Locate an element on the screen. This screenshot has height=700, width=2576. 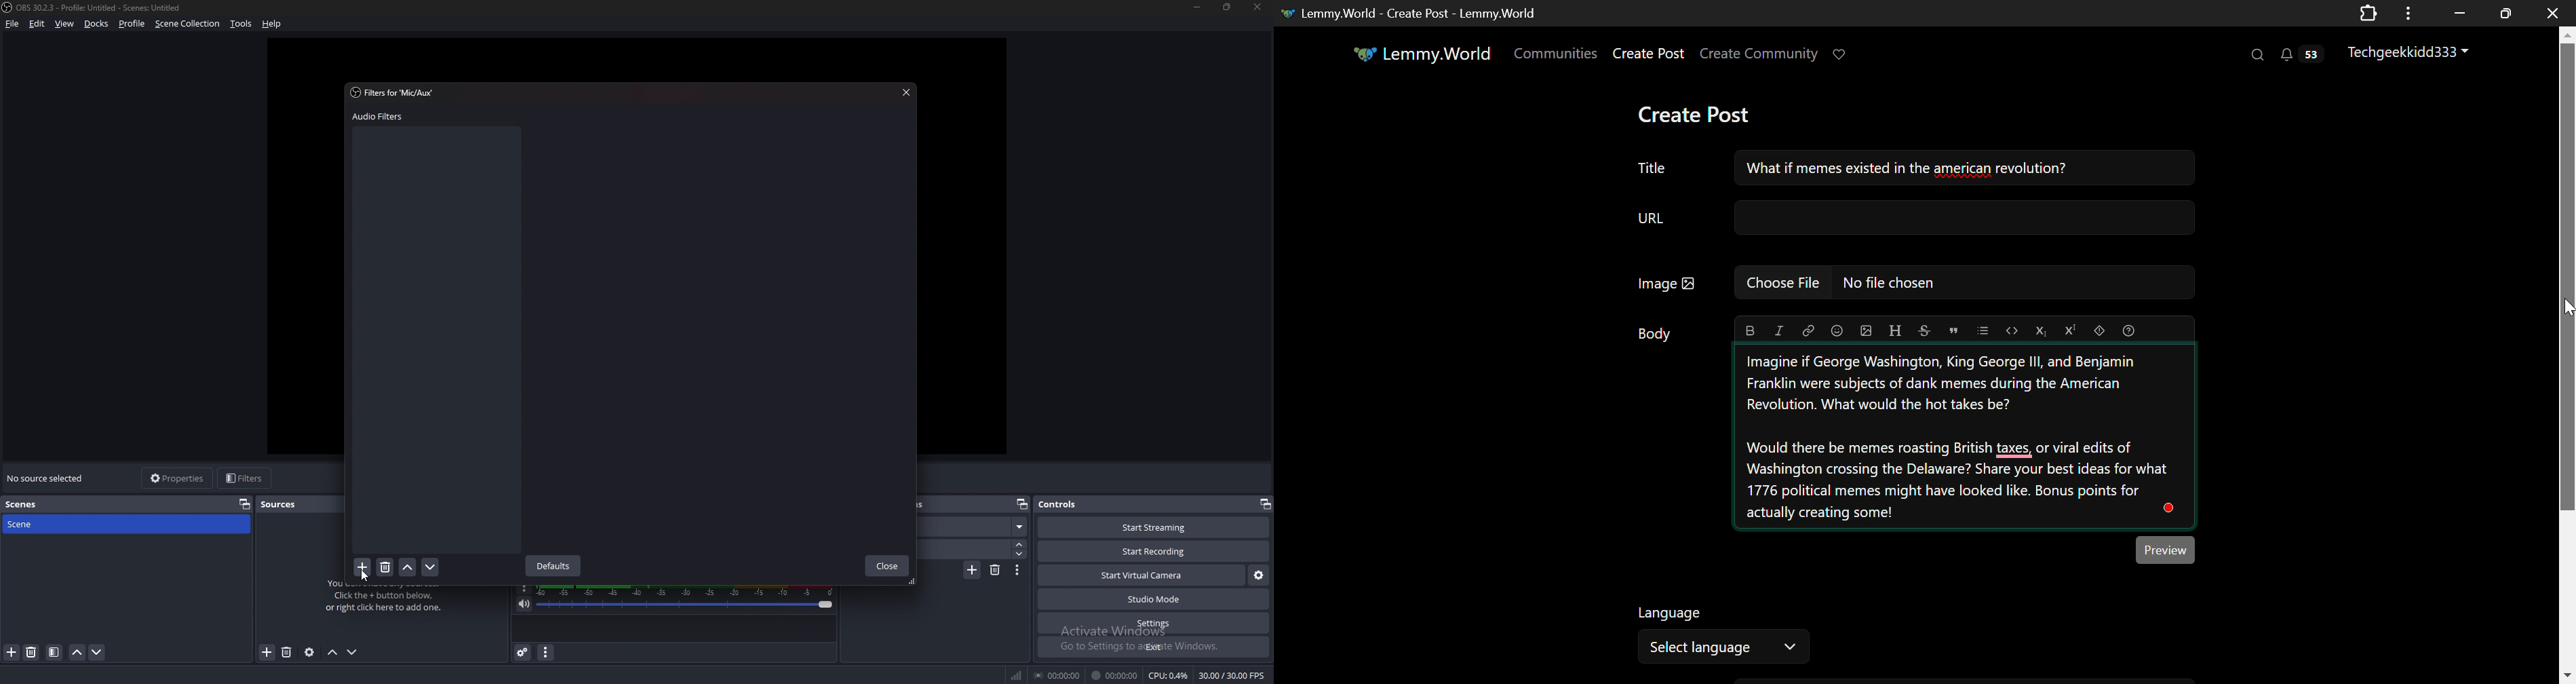
view is located at coordinates (64, 24).